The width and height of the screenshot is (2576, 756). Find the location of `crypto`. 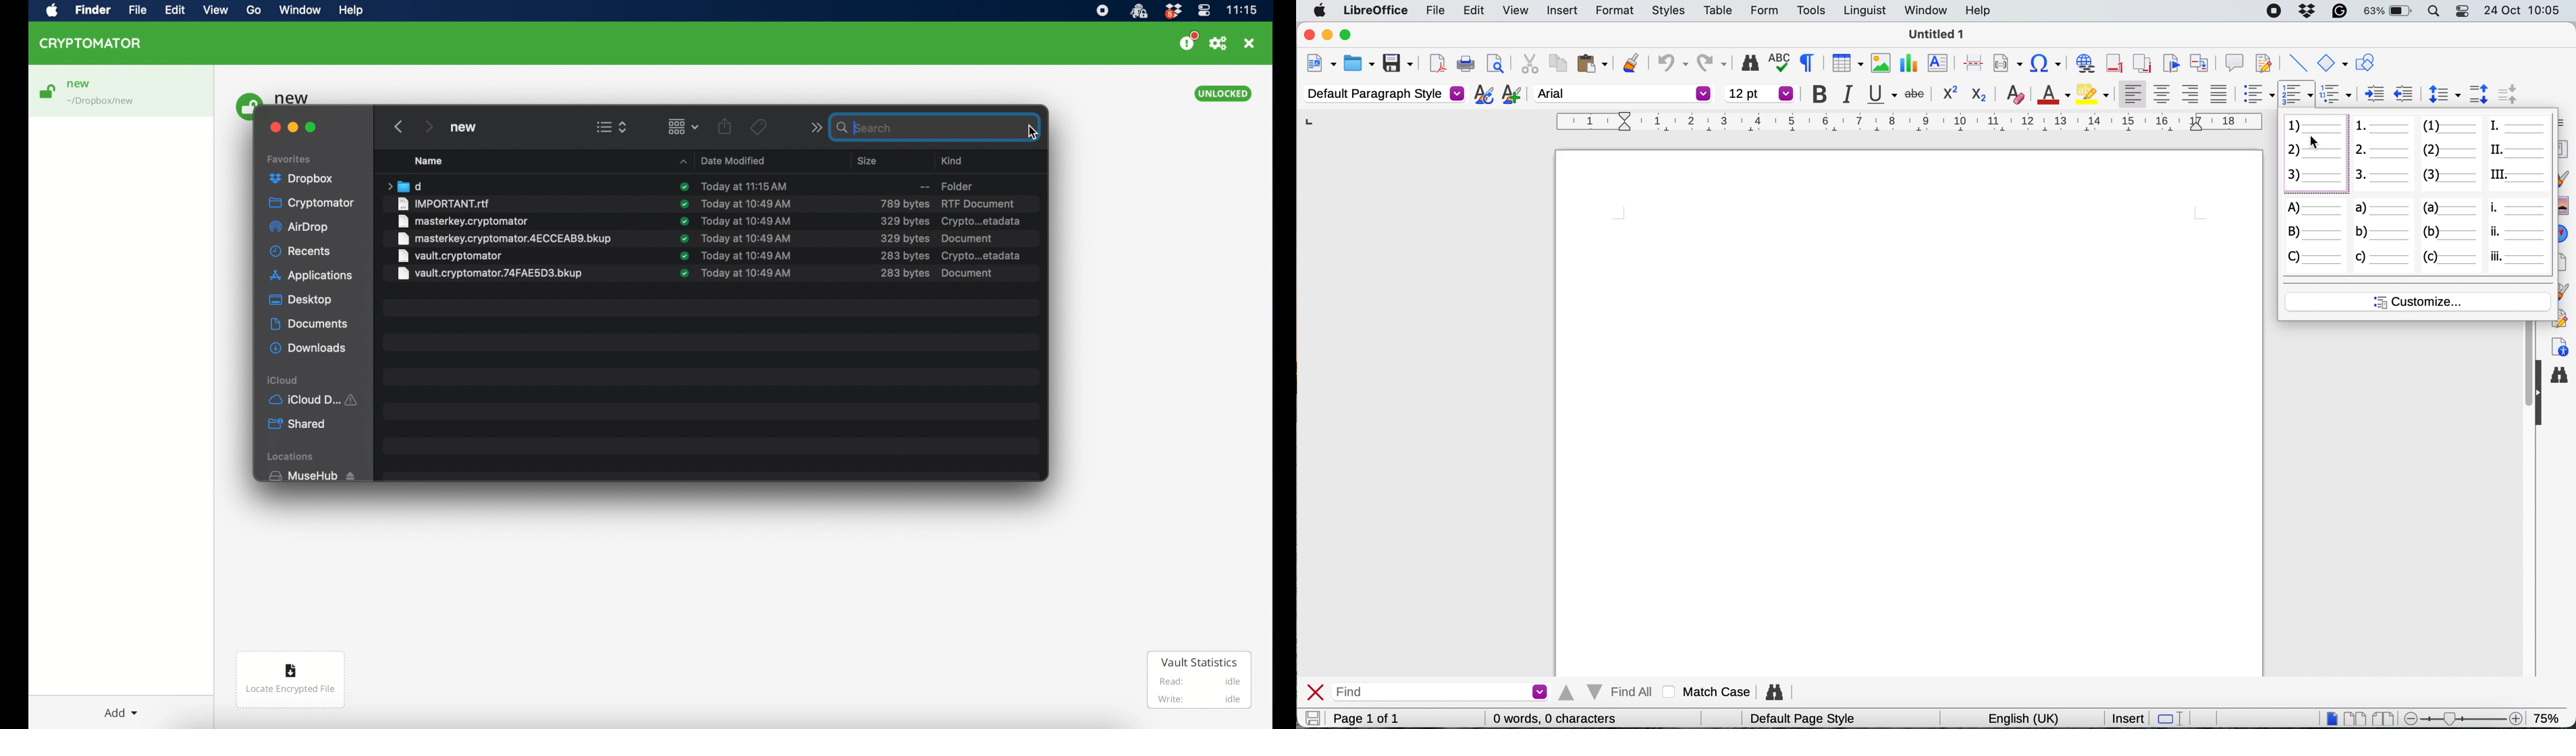

crypto is located at coordinates (981, 221).